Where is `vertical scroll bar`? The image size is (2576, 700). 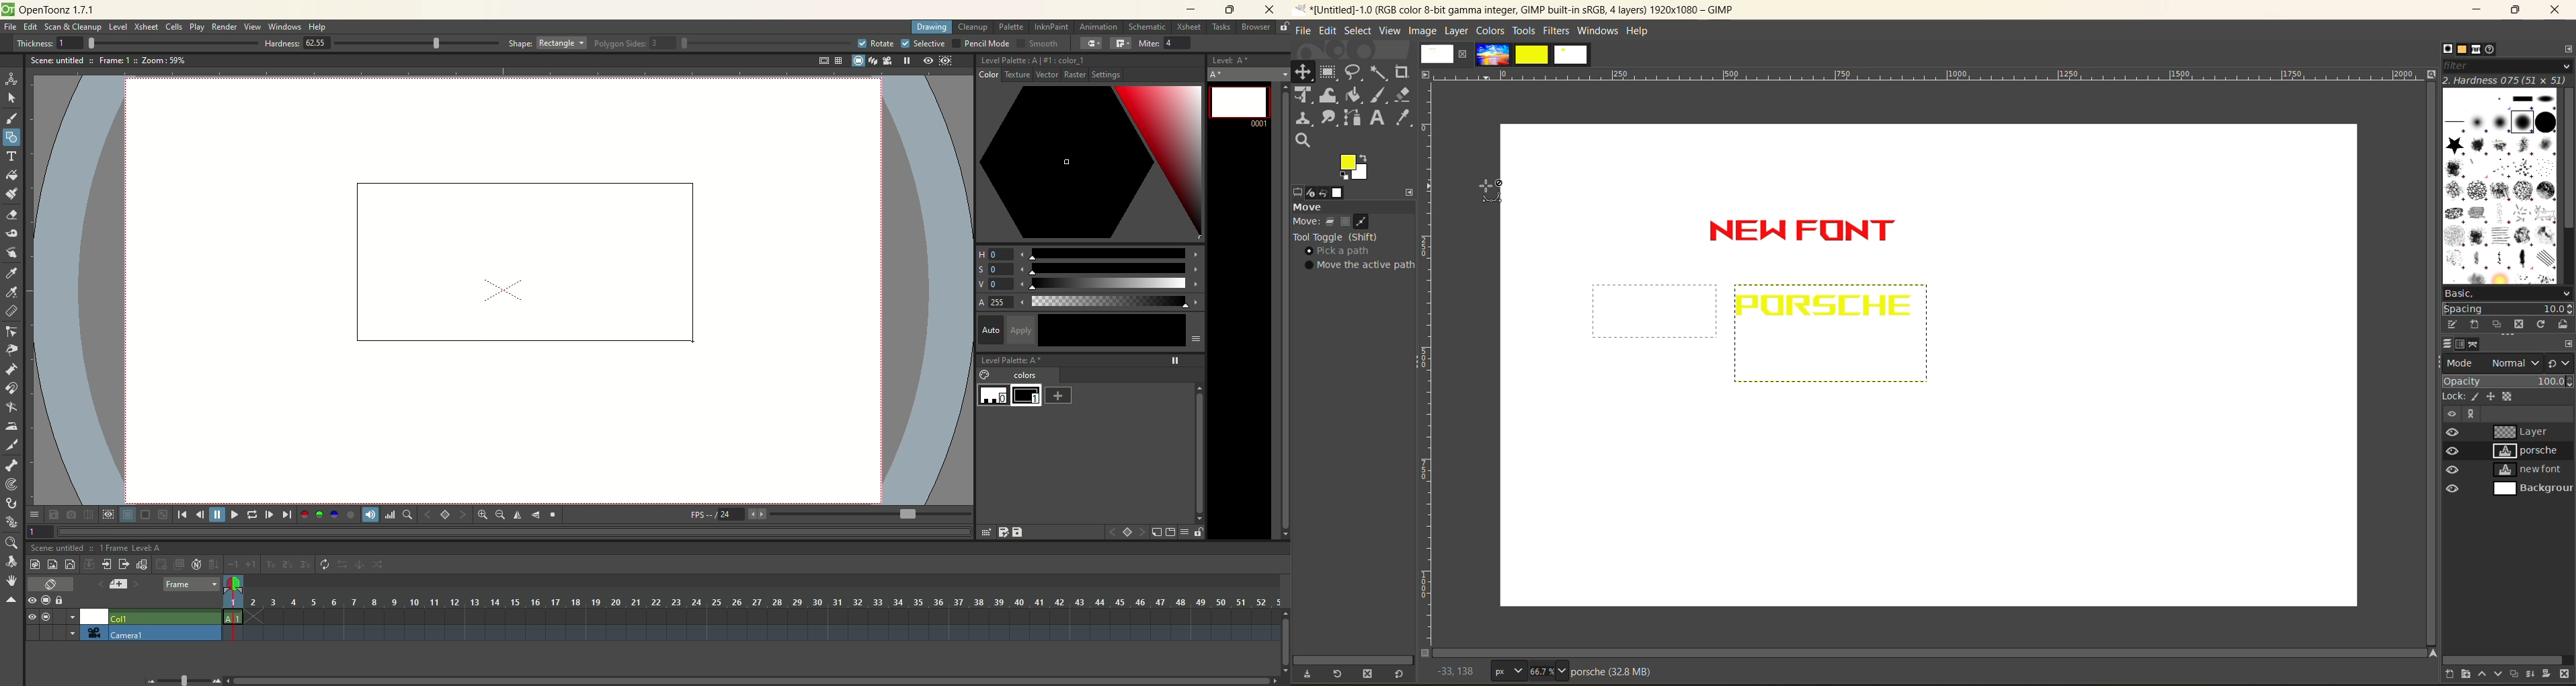 vertical scroll bar is located at coordinates (1356, 653).